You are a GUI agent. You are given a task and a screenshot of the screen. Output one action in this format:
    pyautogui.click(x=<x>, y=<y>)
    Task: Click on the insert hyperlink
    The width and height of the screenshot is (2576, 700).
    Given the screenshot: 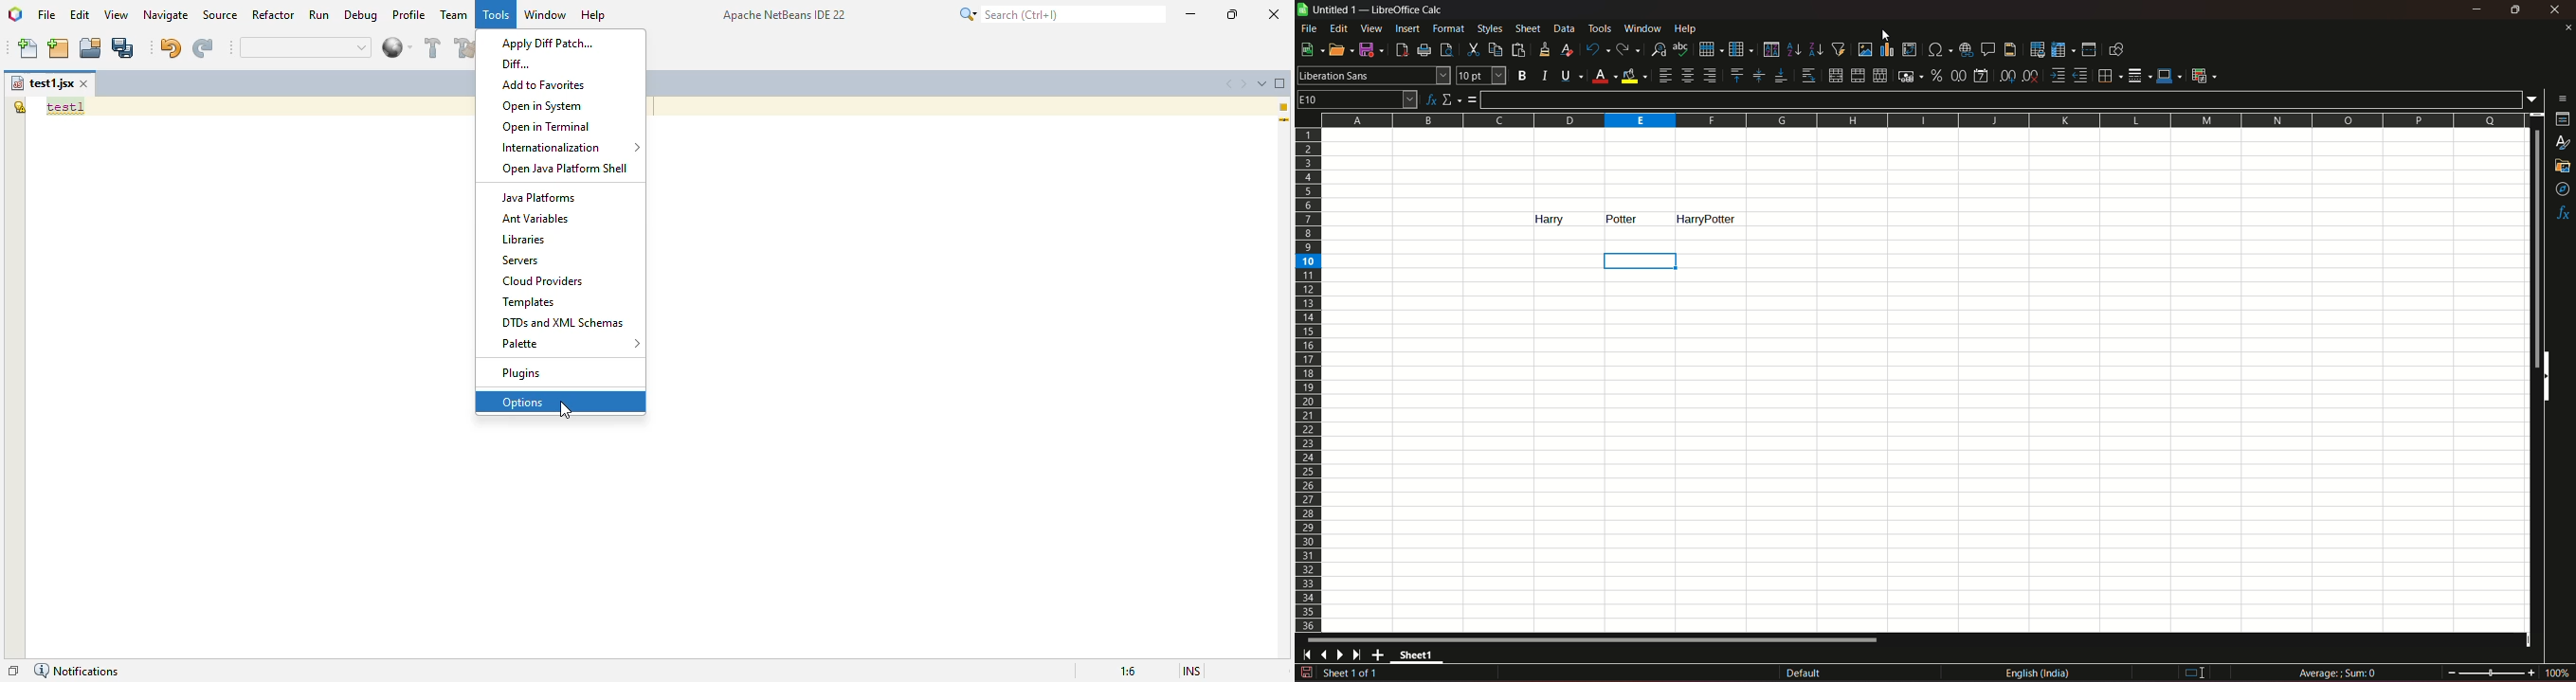 What is the action you would take?
    pyautogui.click(x=1964, y=49)
    